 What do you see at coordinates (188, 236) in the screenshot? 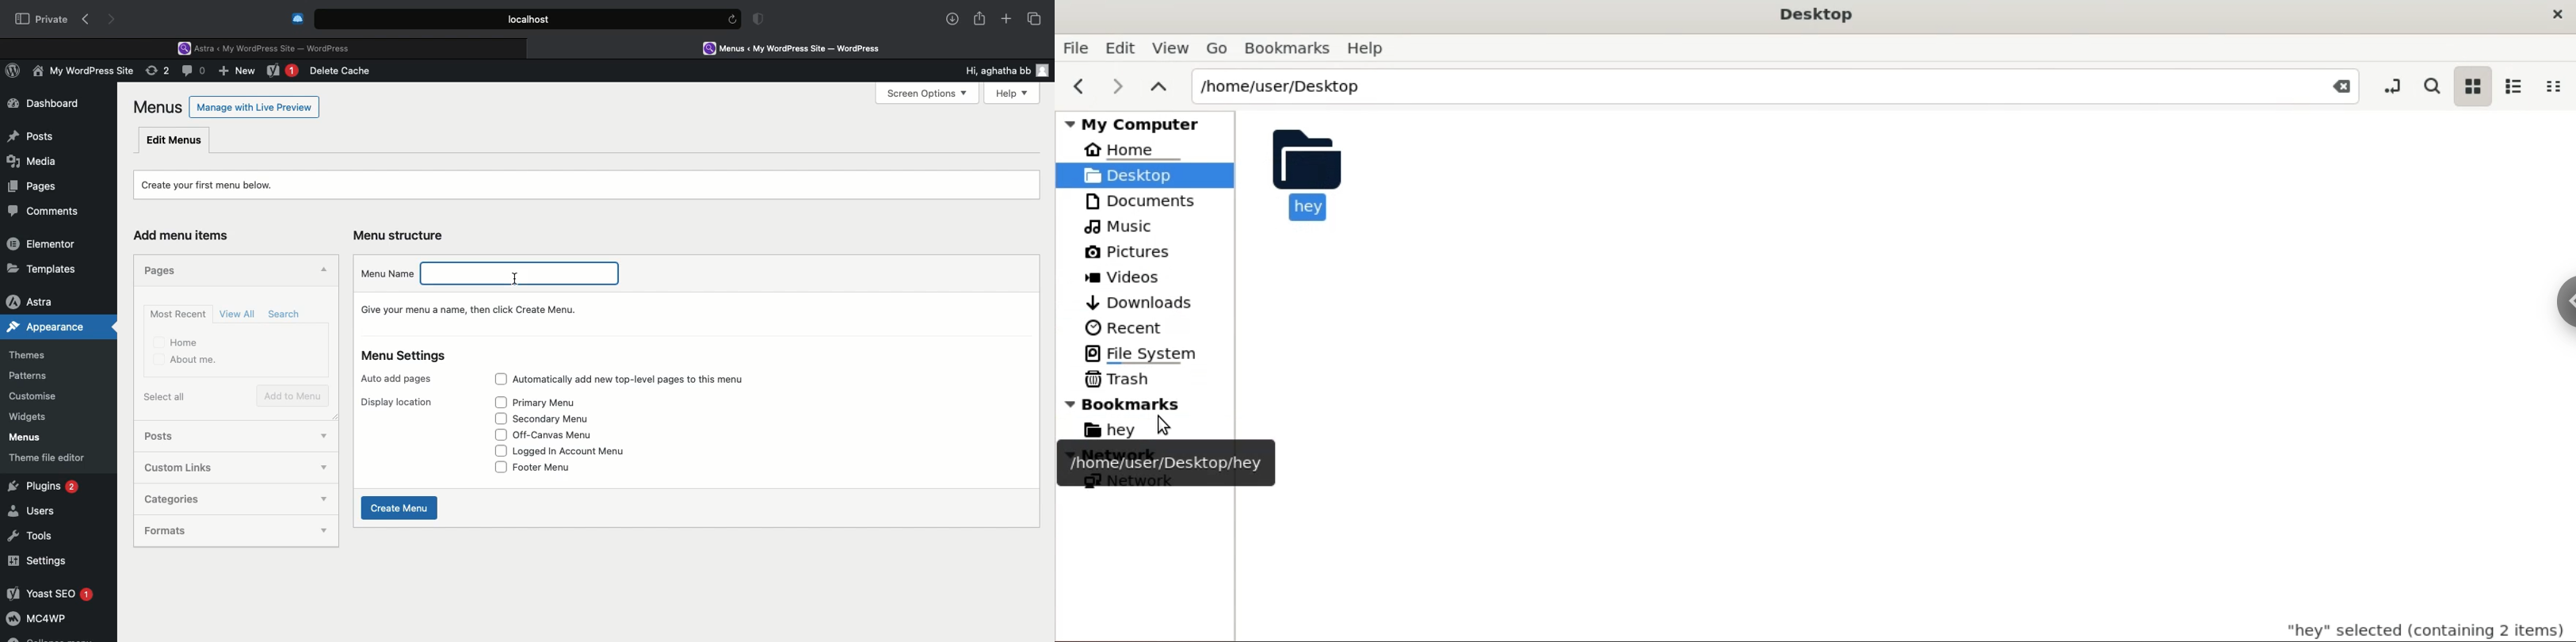
I see `Add menu items` at bounding box center [188, 236].